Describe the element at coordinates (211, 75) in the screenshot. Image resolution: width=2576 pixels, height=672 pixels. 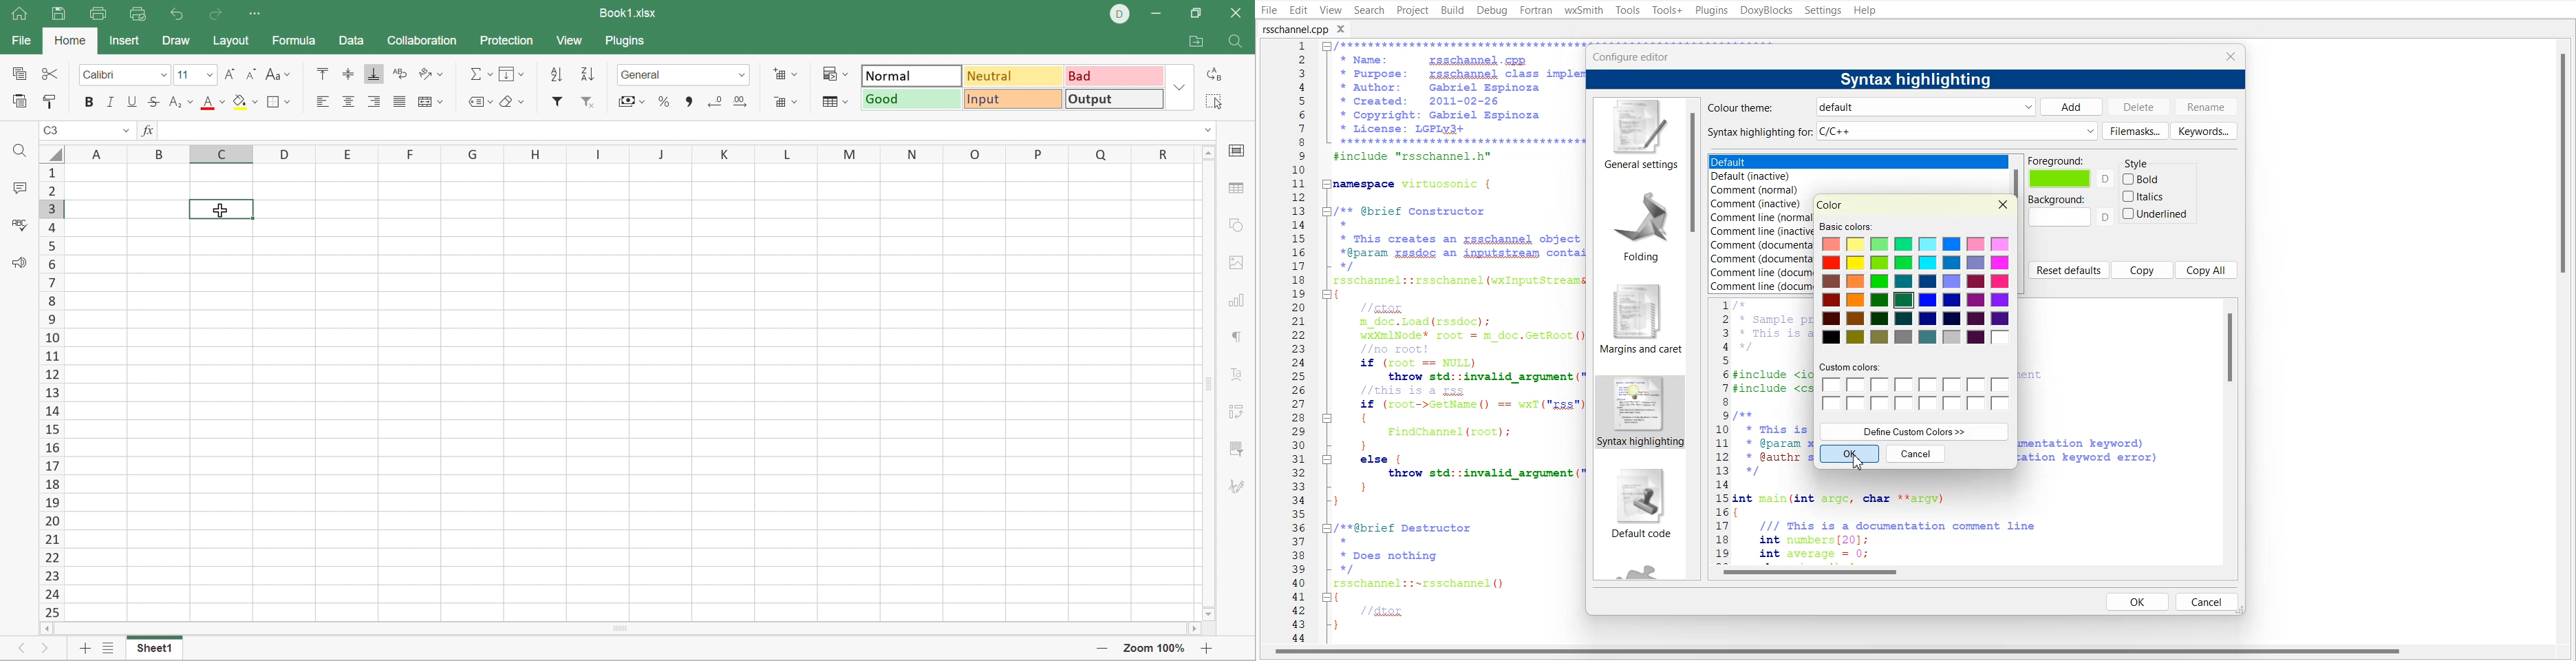
I see `Drop Down` at that location.